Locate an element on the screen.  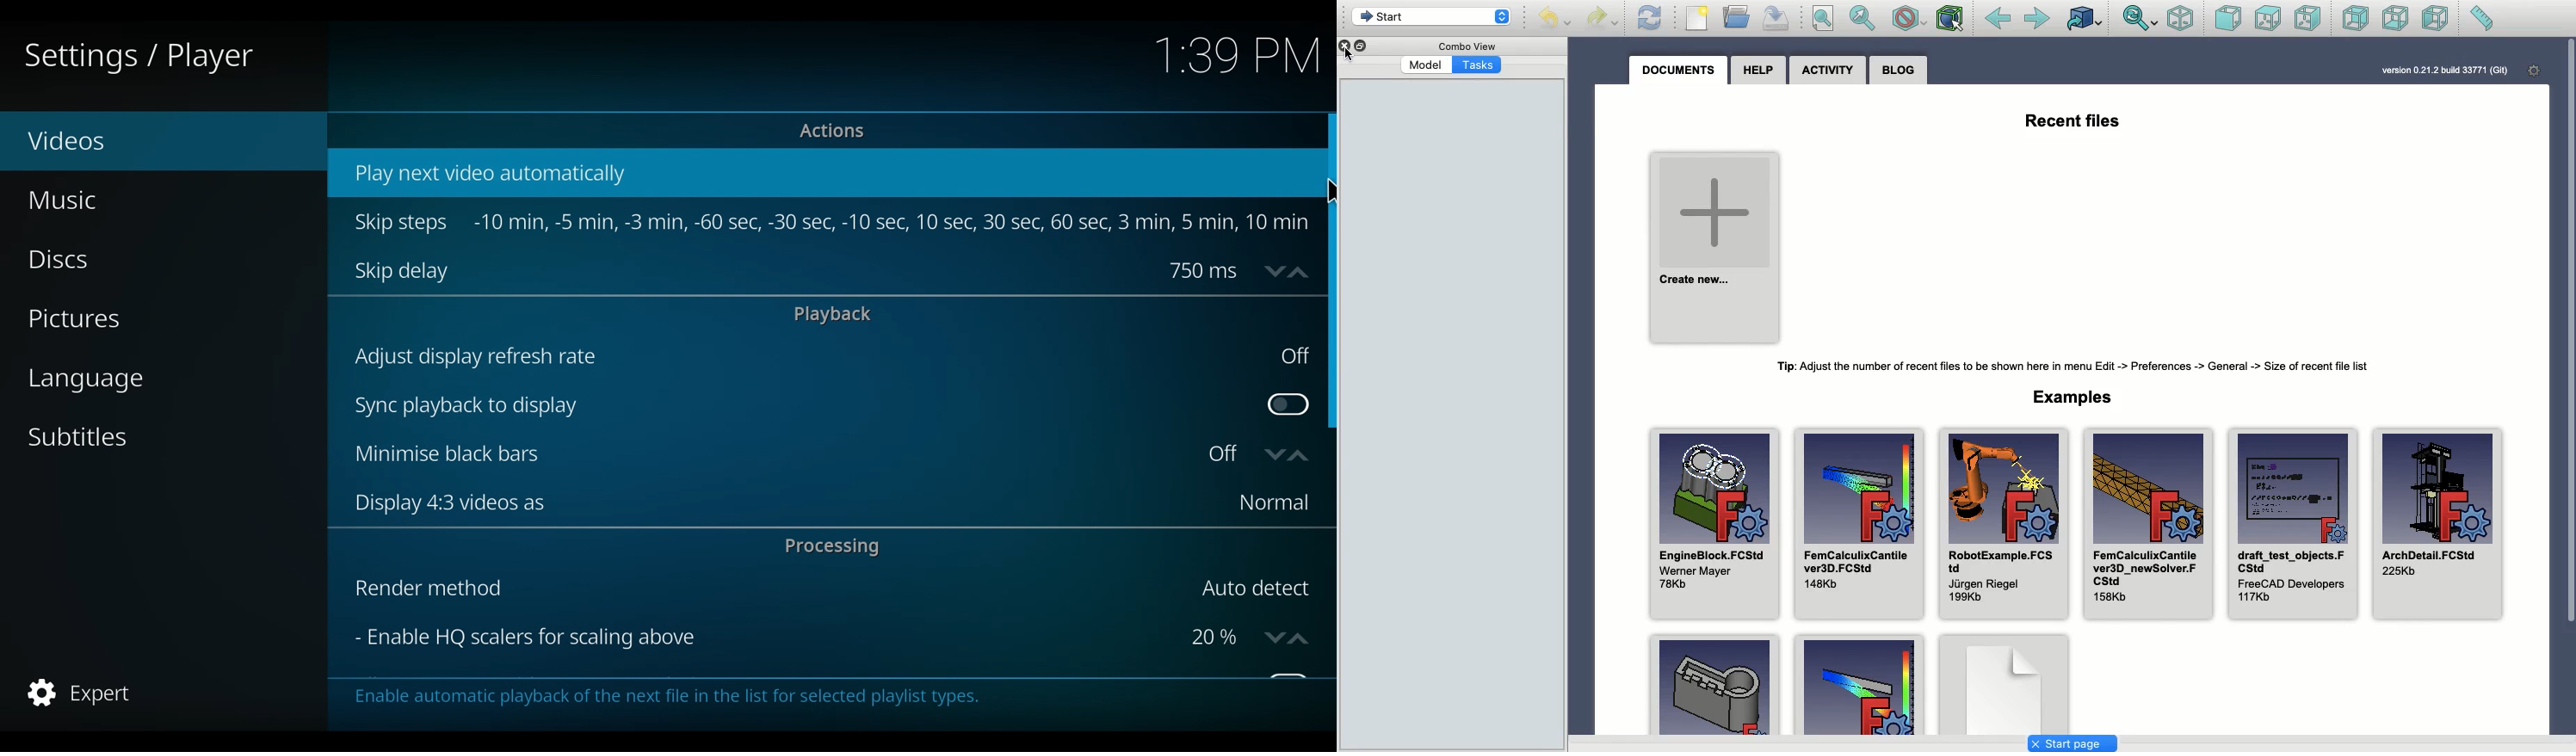
Music is located at coordinates (66, 200).